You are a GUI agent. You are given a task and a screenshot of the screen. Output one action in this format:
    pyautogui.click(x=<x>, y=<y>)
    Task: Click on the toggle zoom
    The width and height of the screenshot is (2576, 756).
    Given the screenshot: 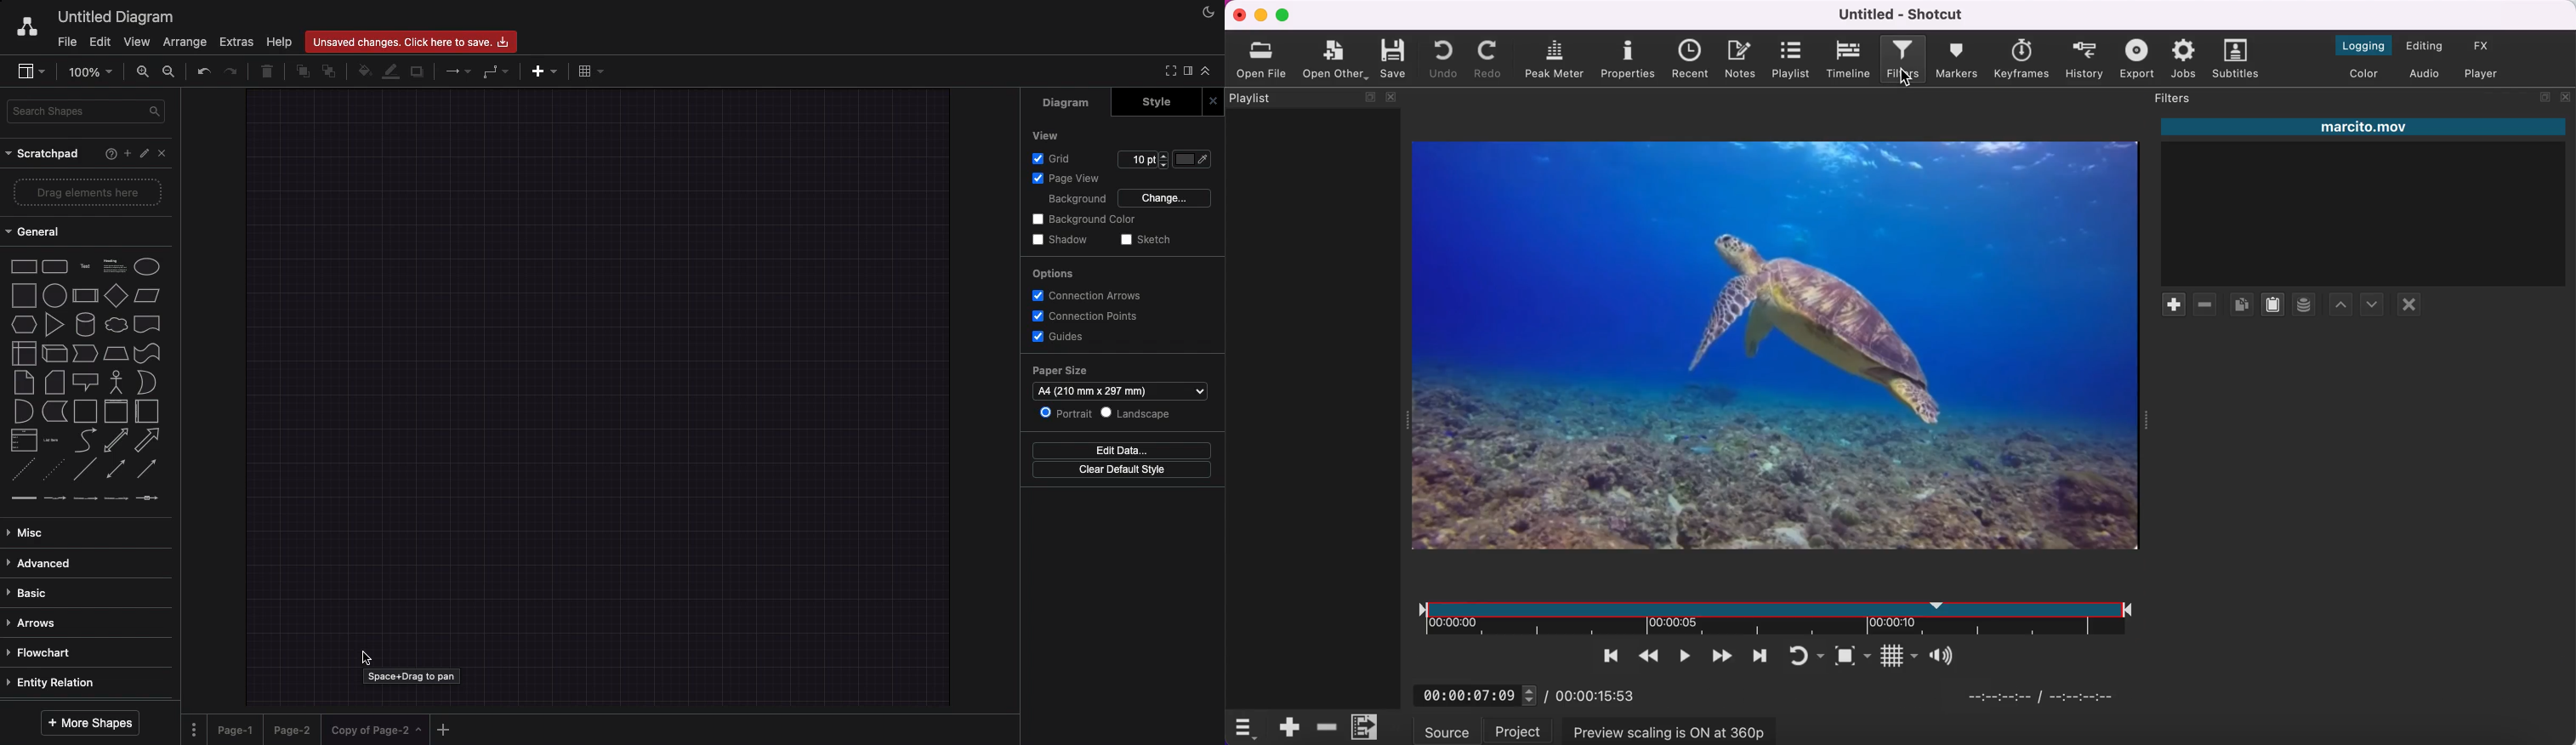 What is the action you would take?
    pyautogui.click(x=1833, y=656)
    